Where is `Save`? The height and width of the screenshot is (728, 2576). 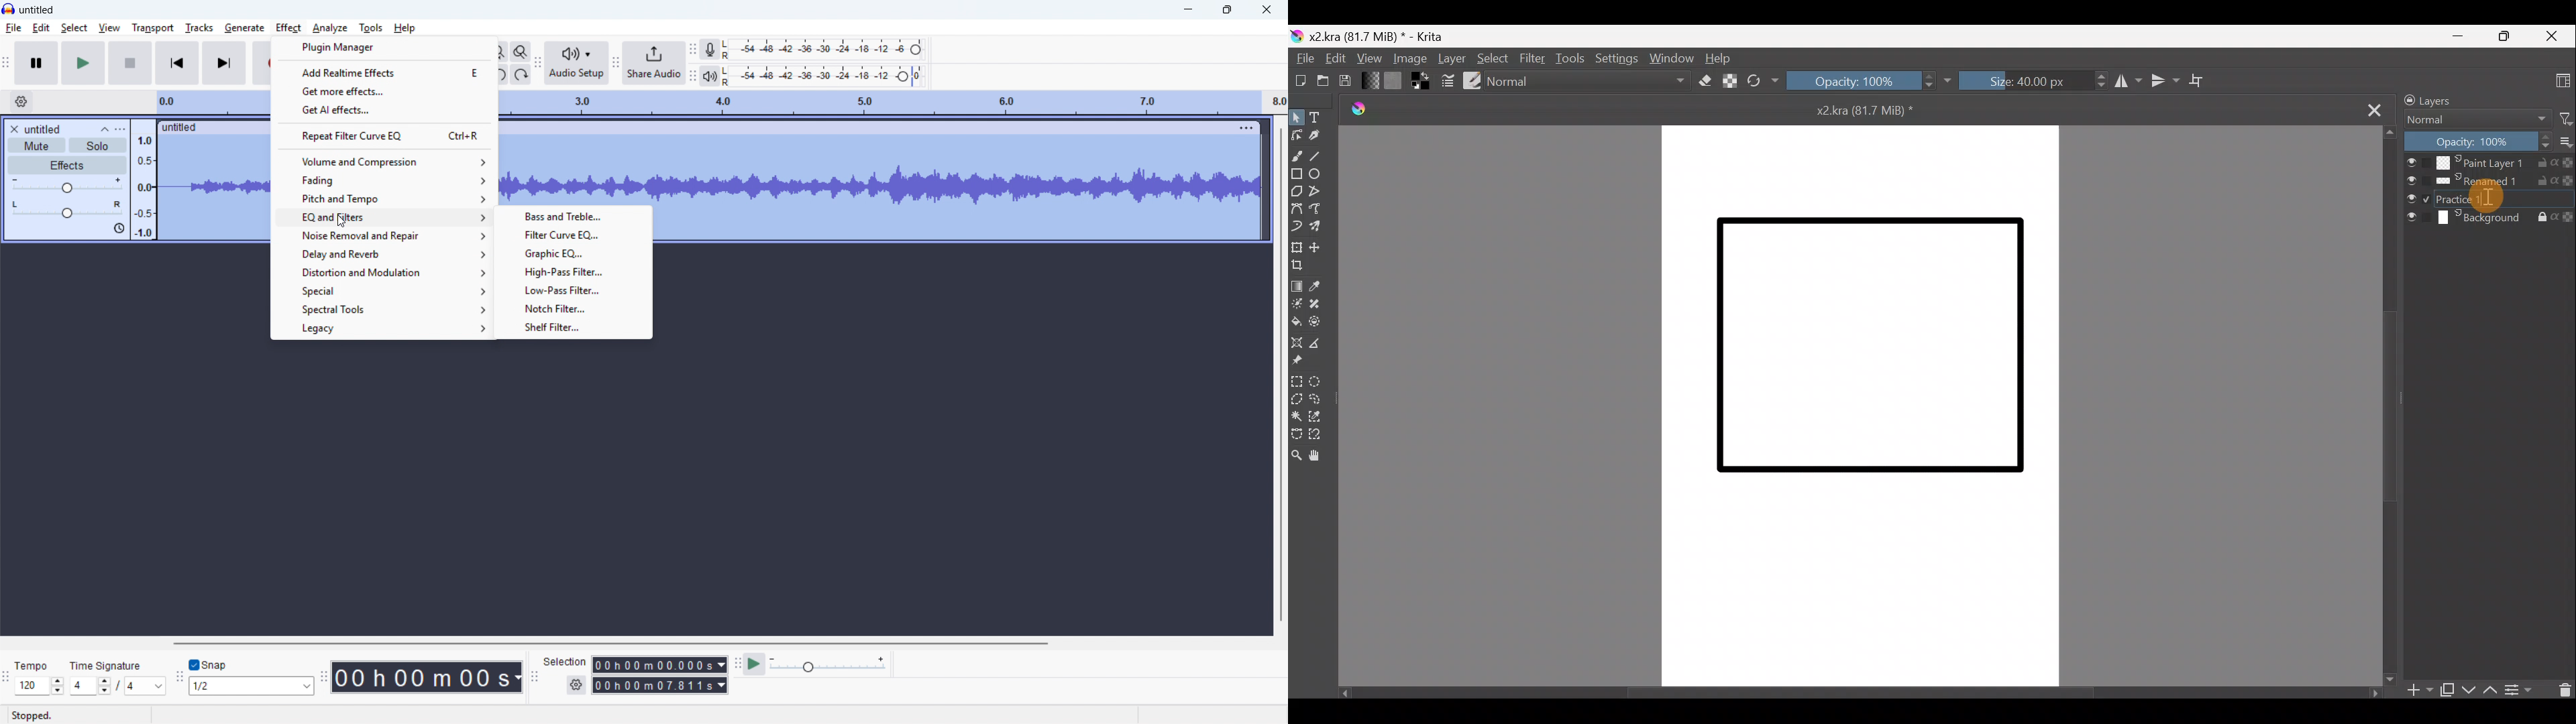 Save is located at coordinates (1345, 80).